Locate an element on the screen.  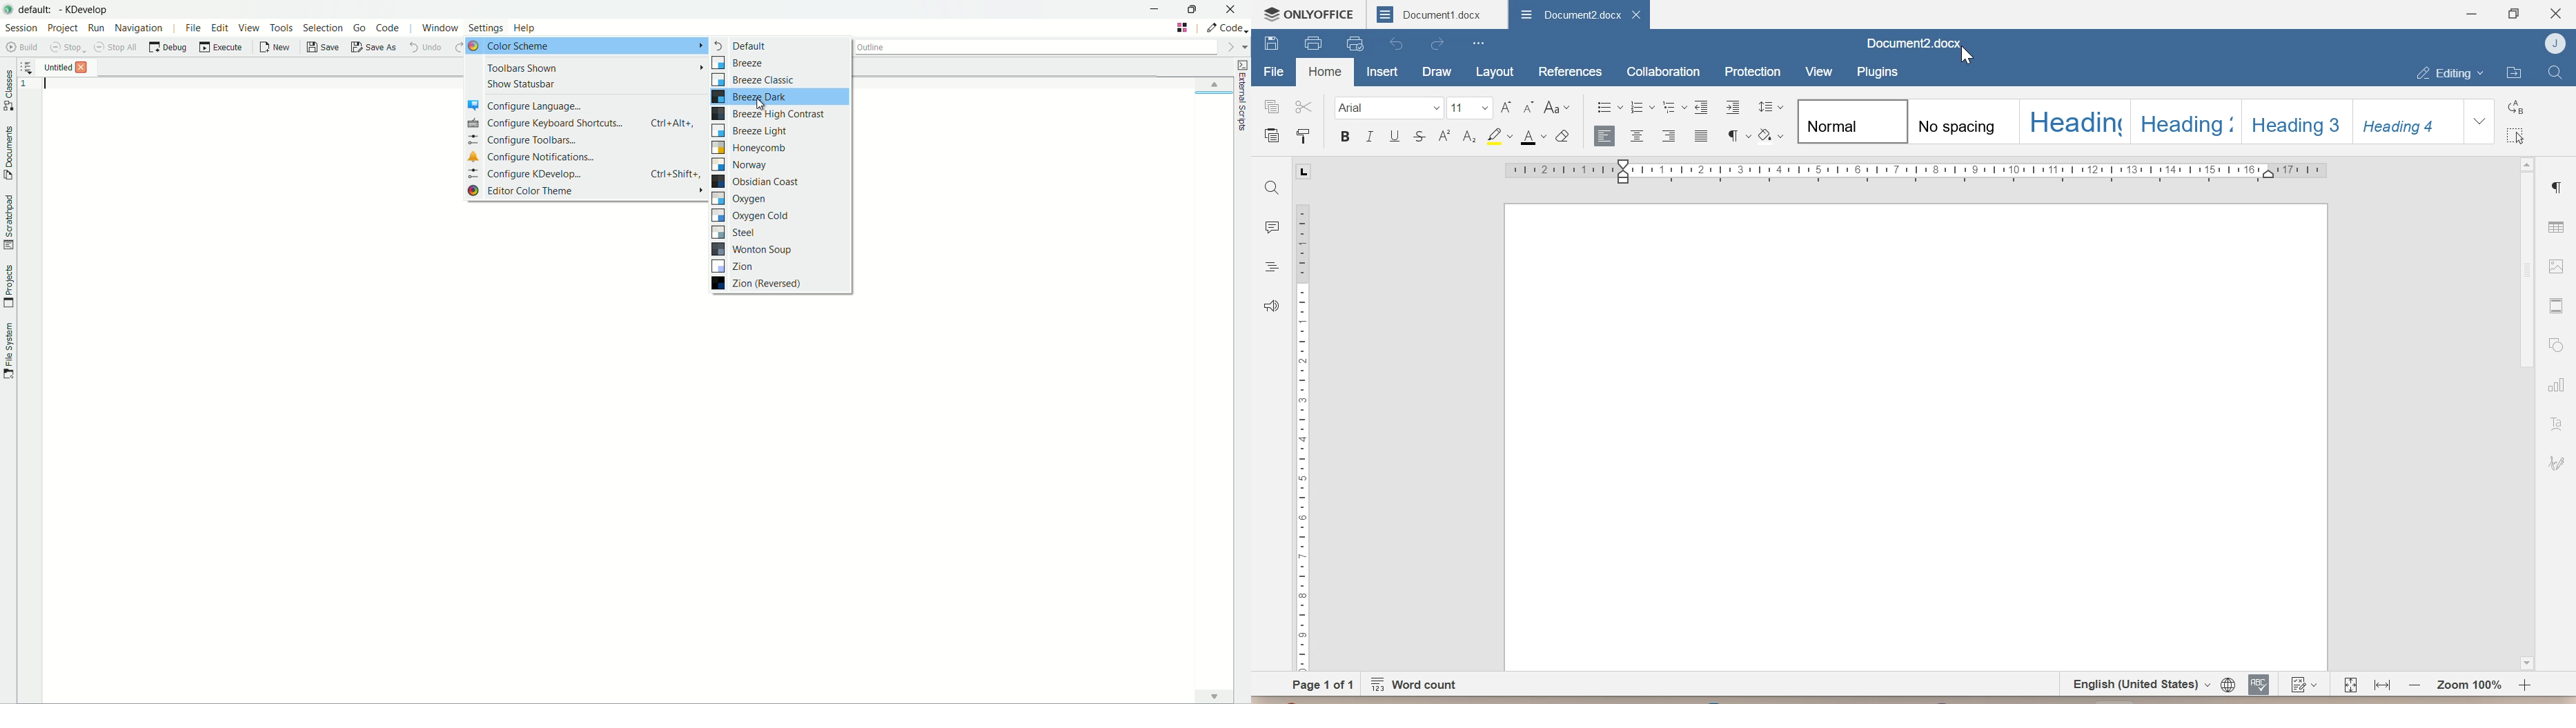
Protection is located at coordinates (1752, 69).